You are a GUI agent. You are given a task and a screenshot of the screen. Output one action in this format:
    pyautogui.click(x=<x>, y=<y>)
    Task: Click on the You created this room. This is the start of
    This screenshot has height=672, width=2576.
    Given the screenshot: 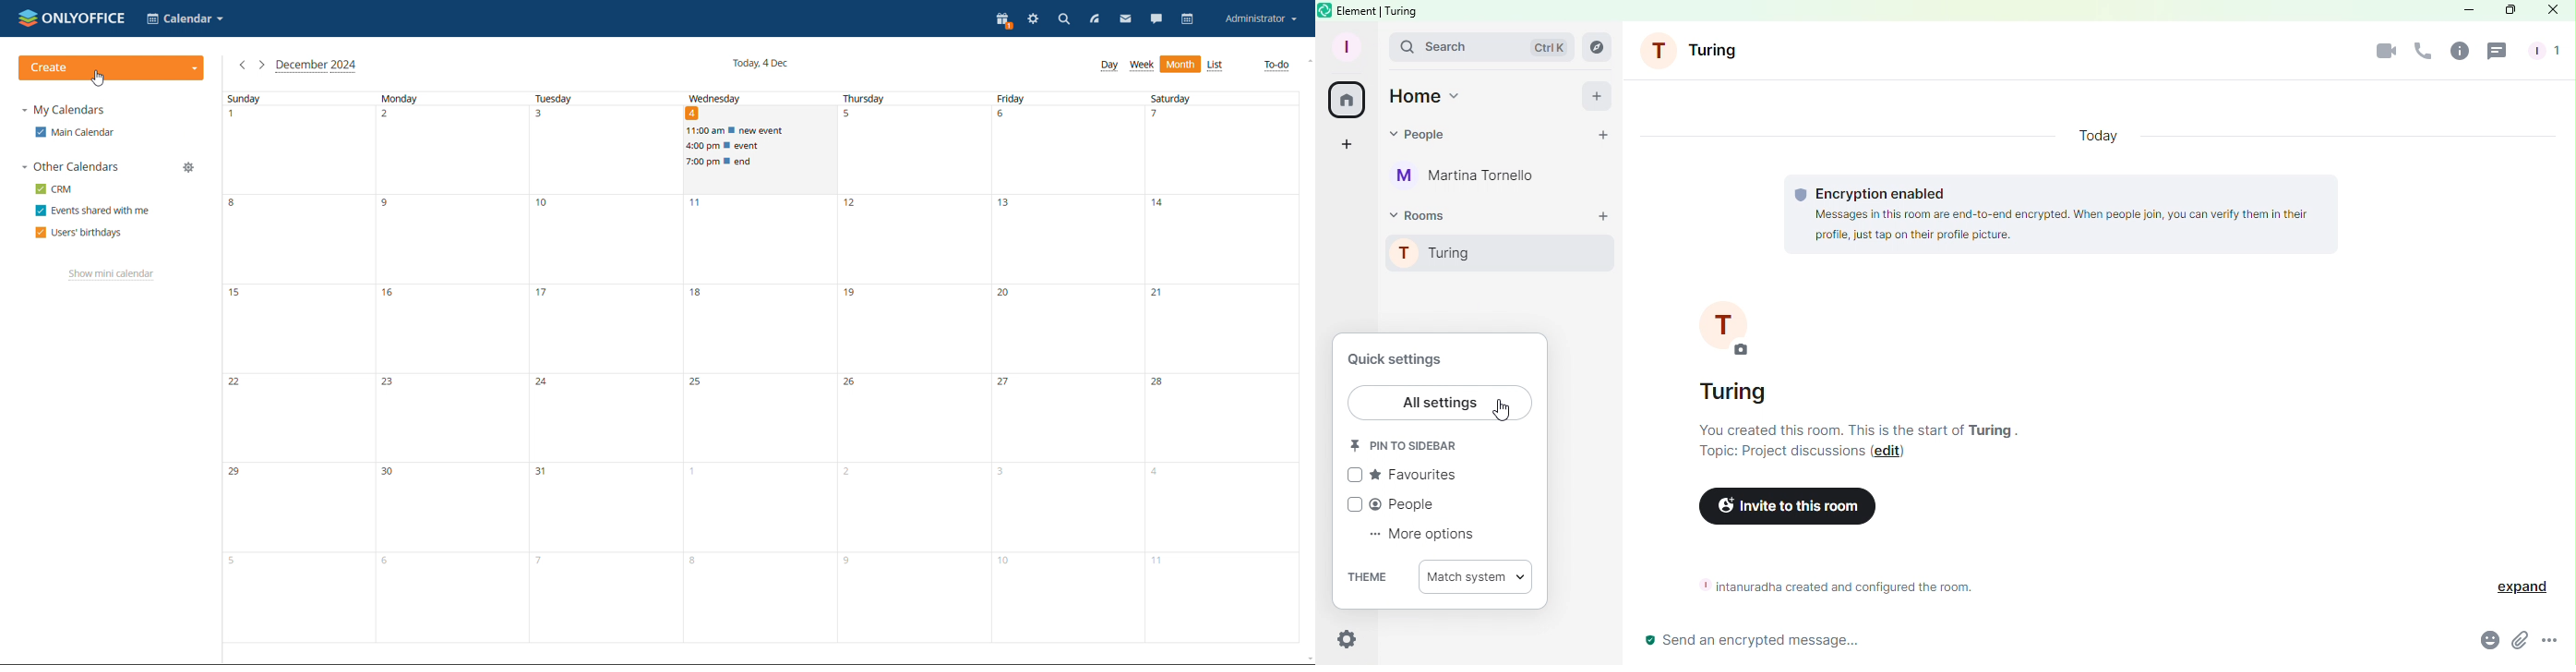 What is the action you would take?
    pyautogui.click(x=1831, y=429)
    